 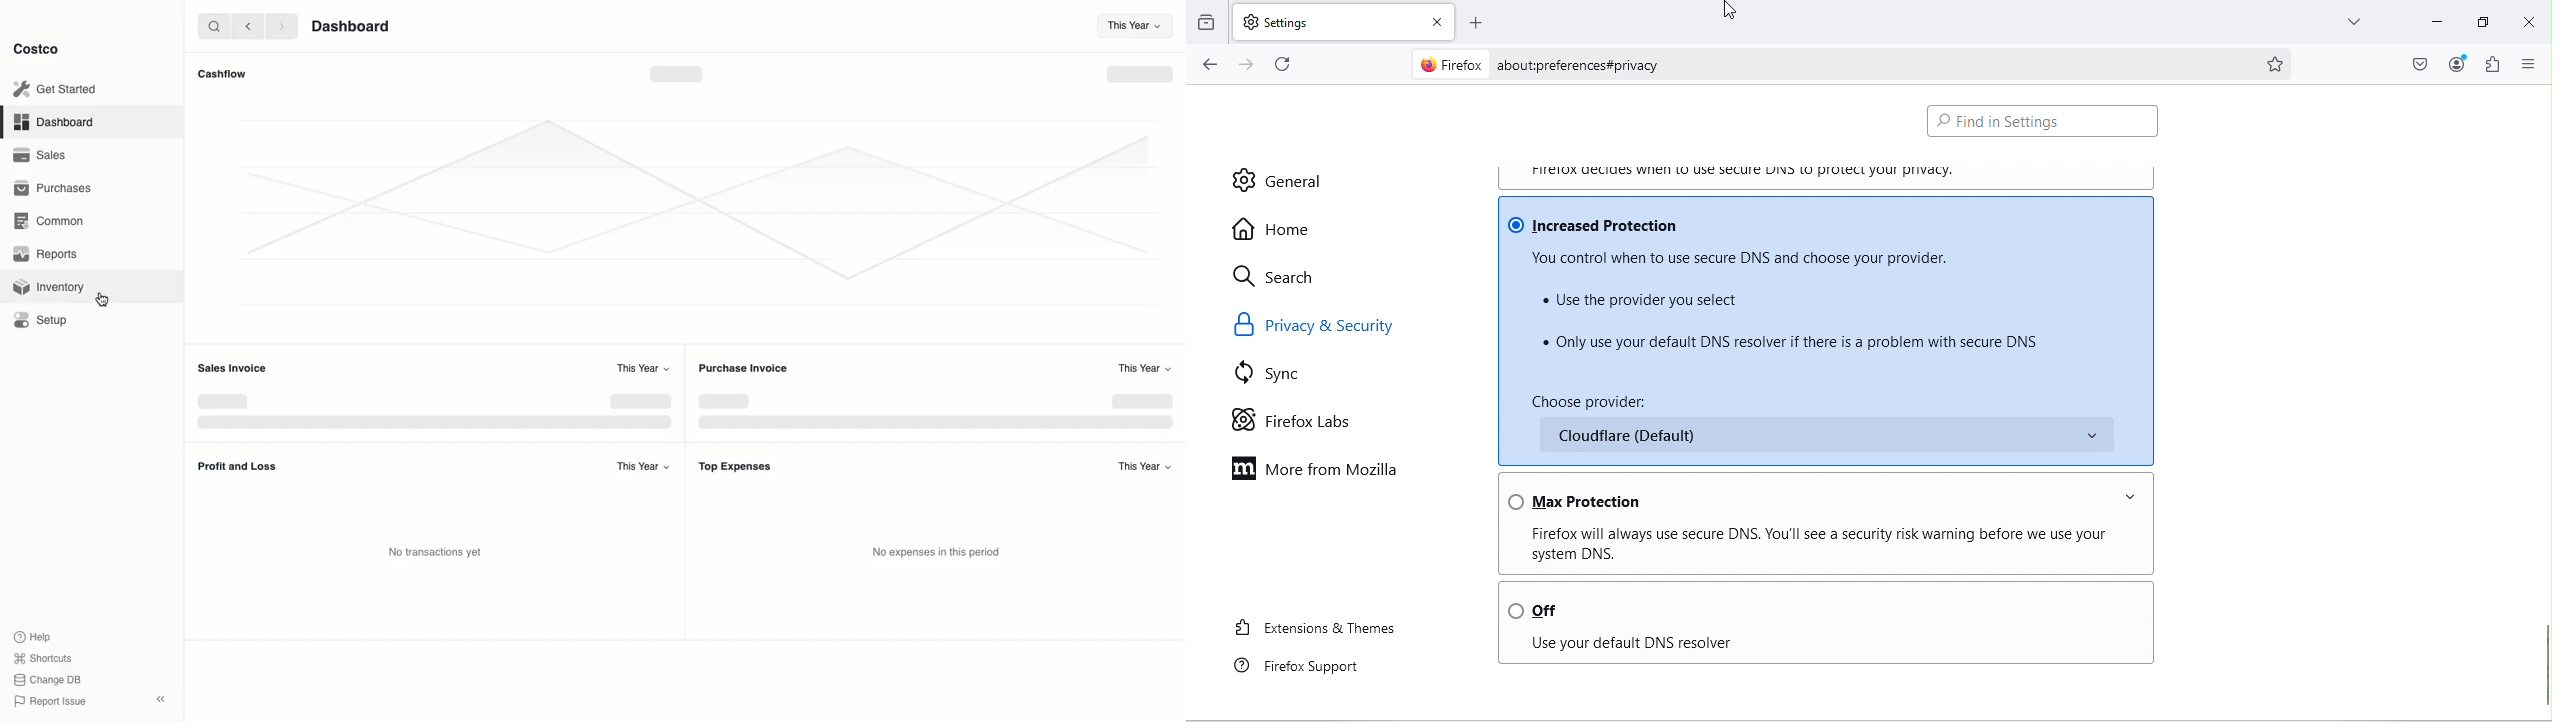 I want to click on Sales, so click(x=42, y=154).